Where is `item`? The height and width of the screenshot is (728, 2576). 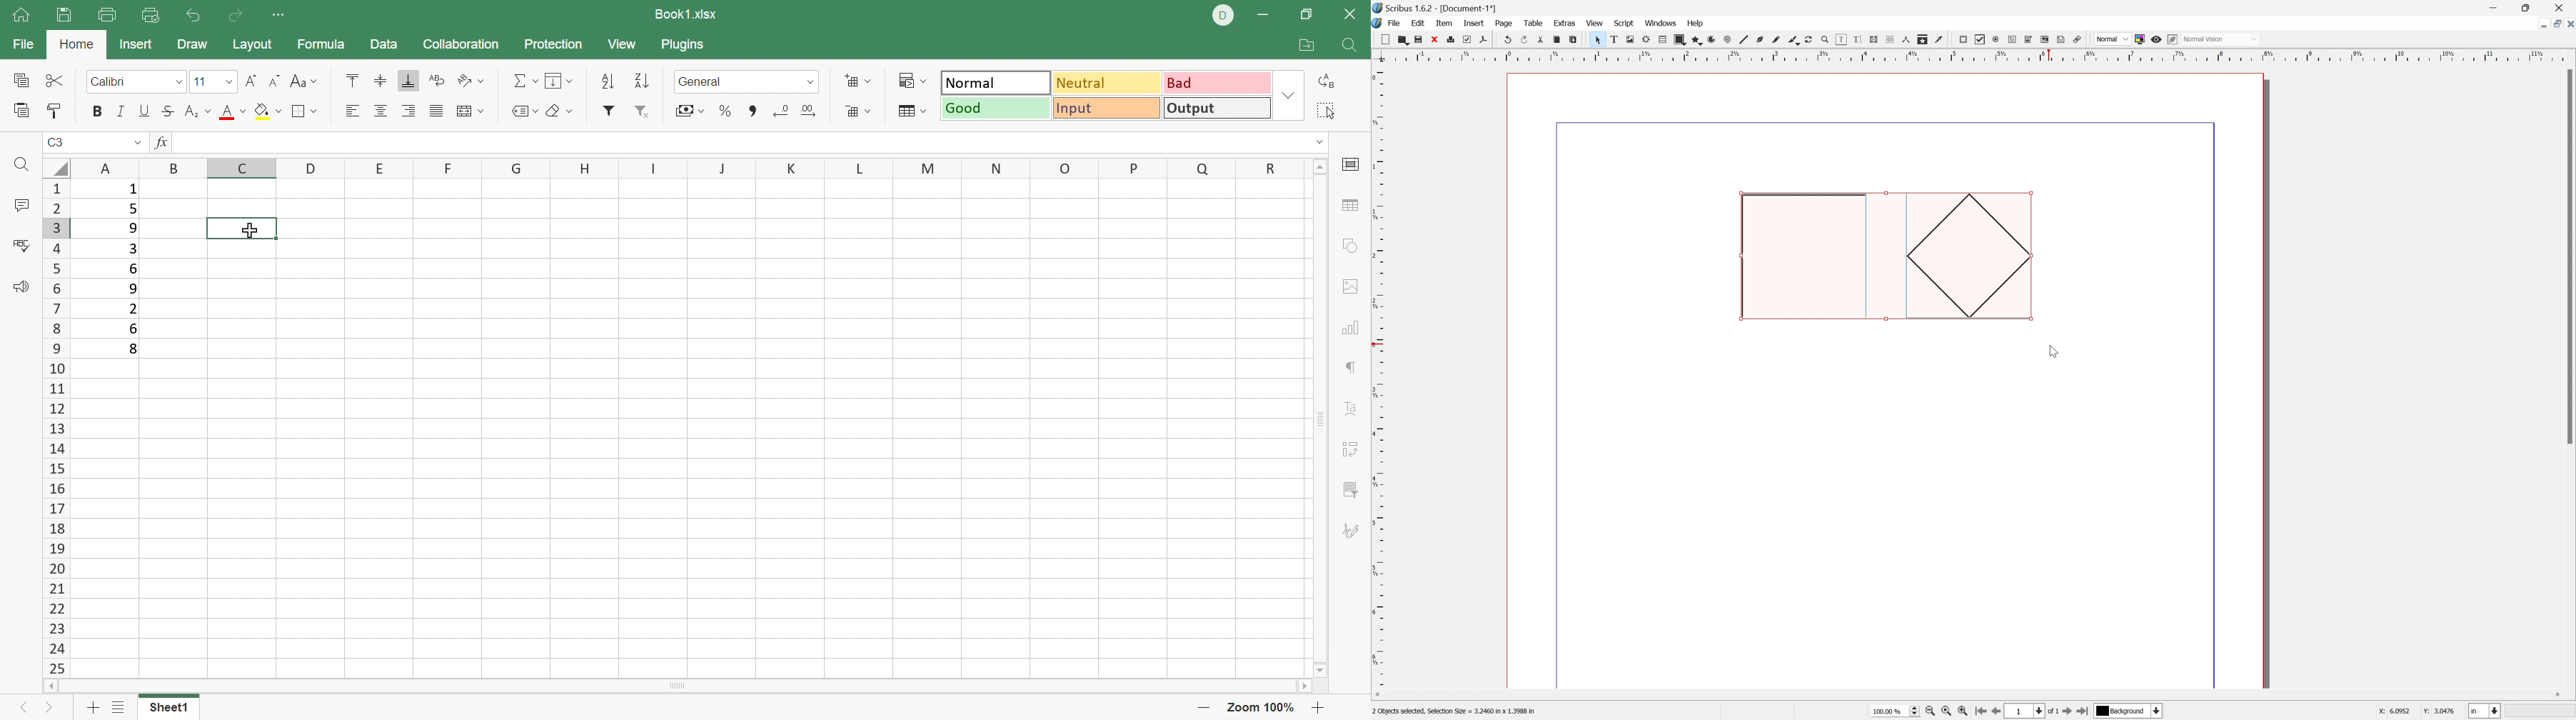
item is located at coordinates (1445, 23).